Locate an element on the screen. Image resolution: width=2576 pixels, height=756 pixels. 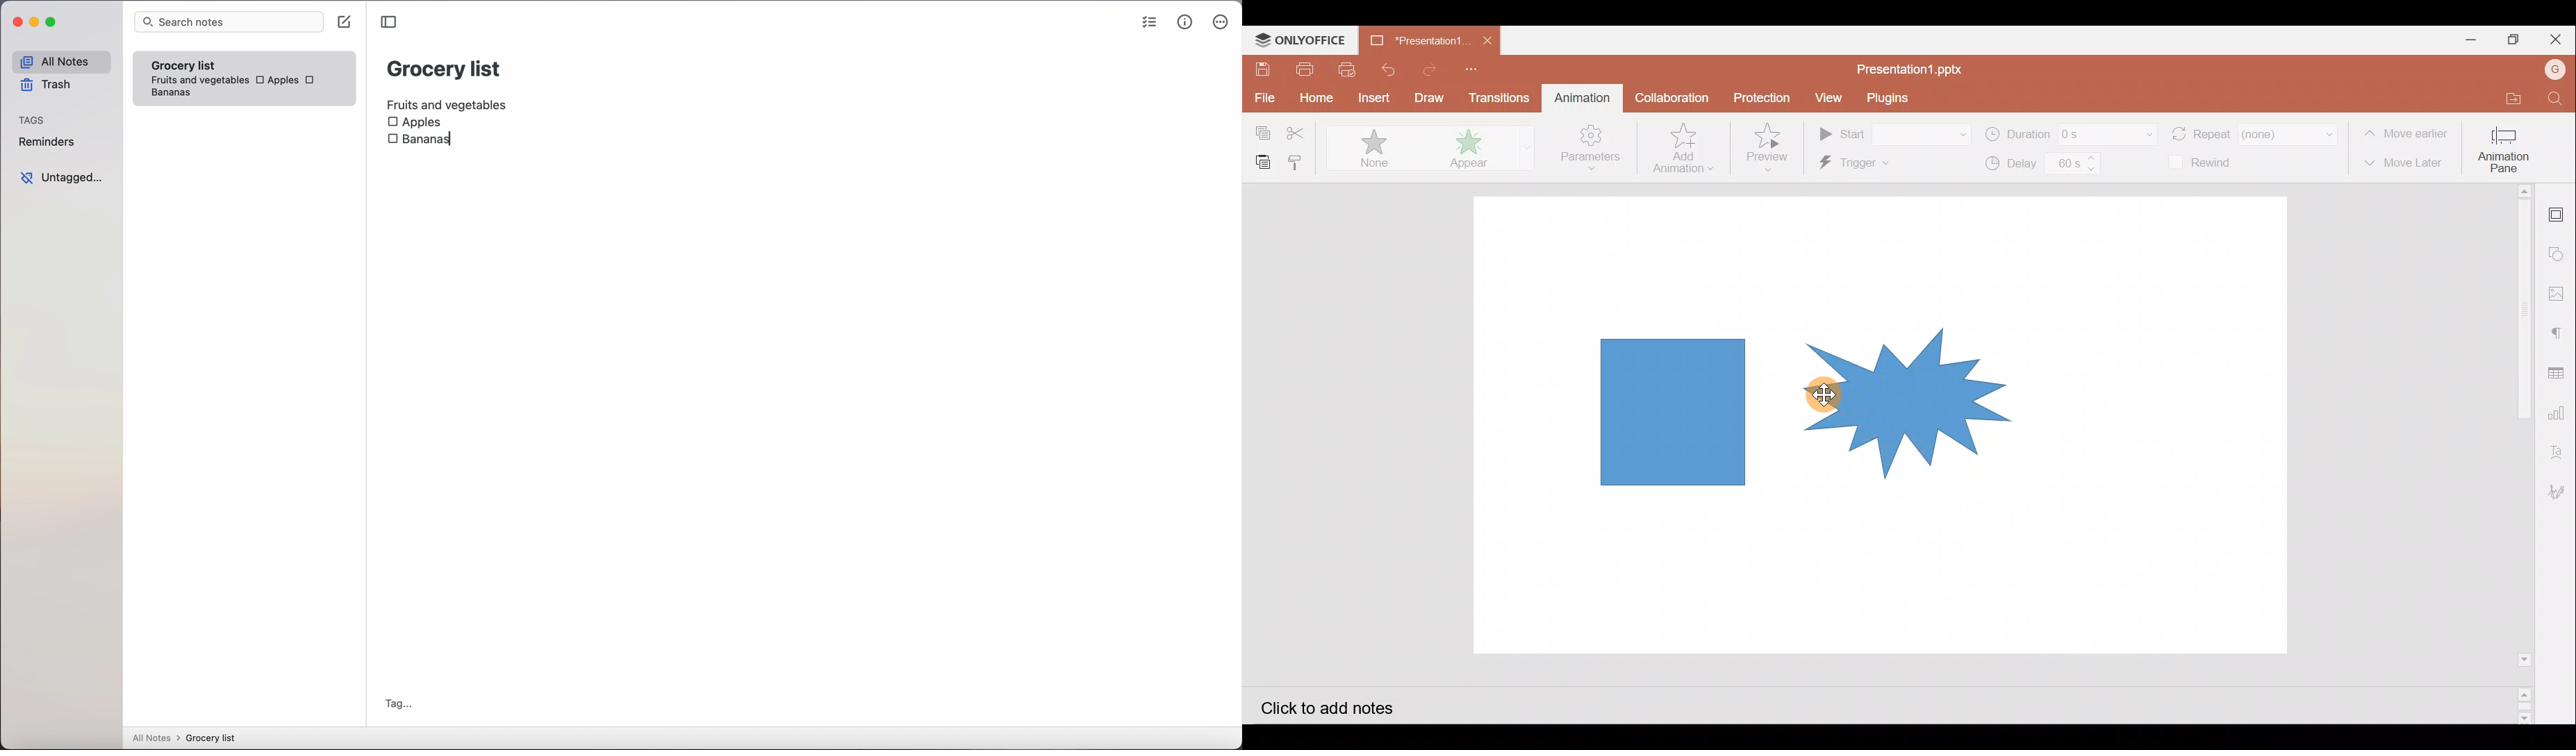
Paragraph settings is located at coordinates (2559, 332).